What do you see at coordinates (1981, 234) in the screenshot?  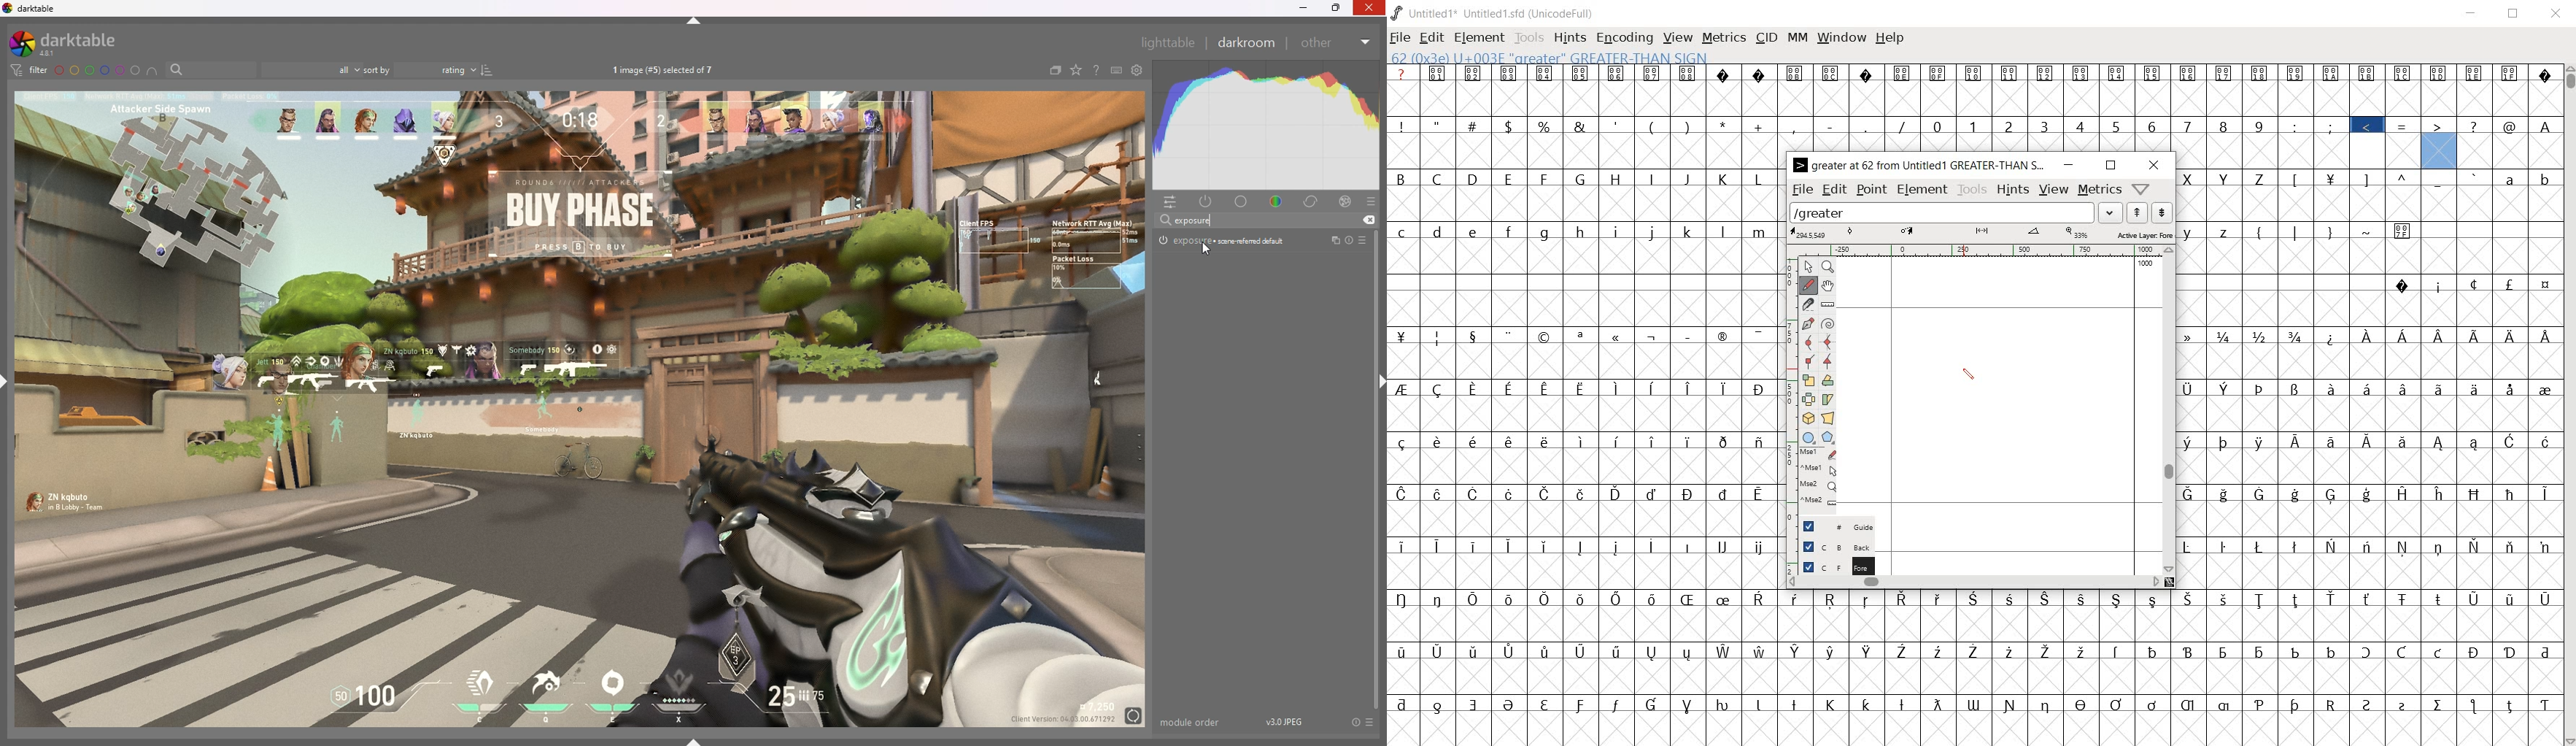 I see `active layer: foreground` at bounding box center [1981, 234].